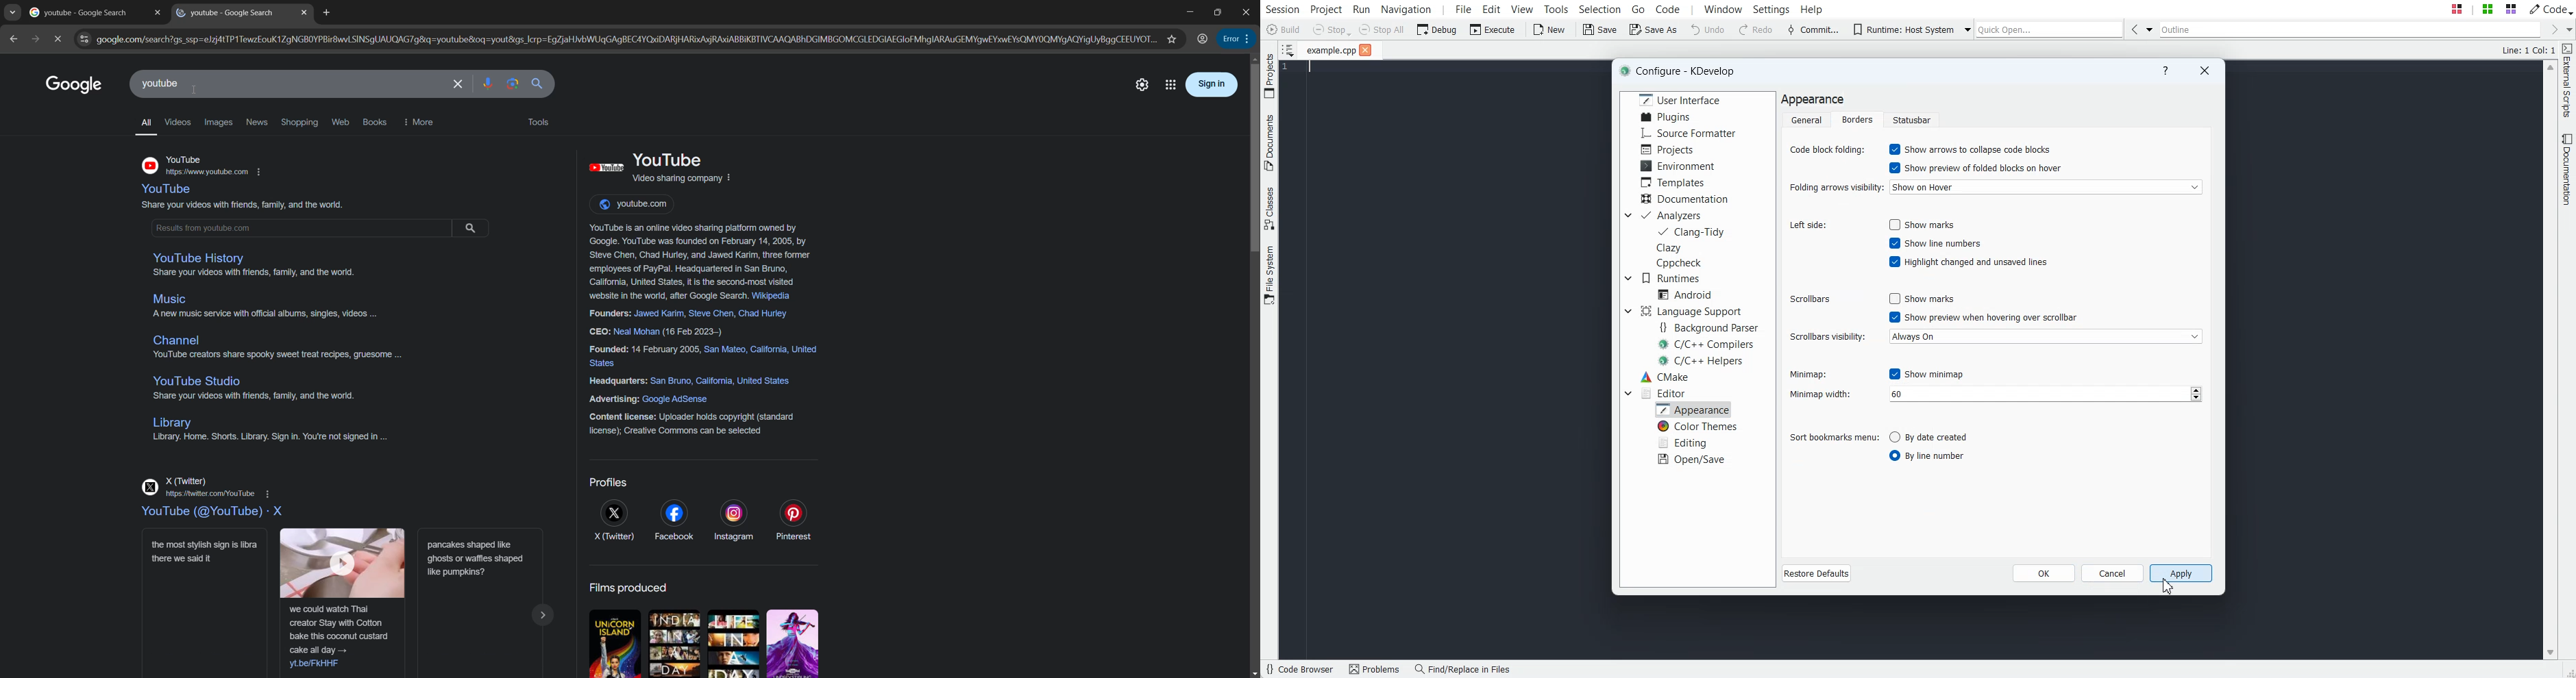  What do you see at coordinates (1652, 29) in the screenshot?
I see `Save As` at bounding box center [1652, 29].